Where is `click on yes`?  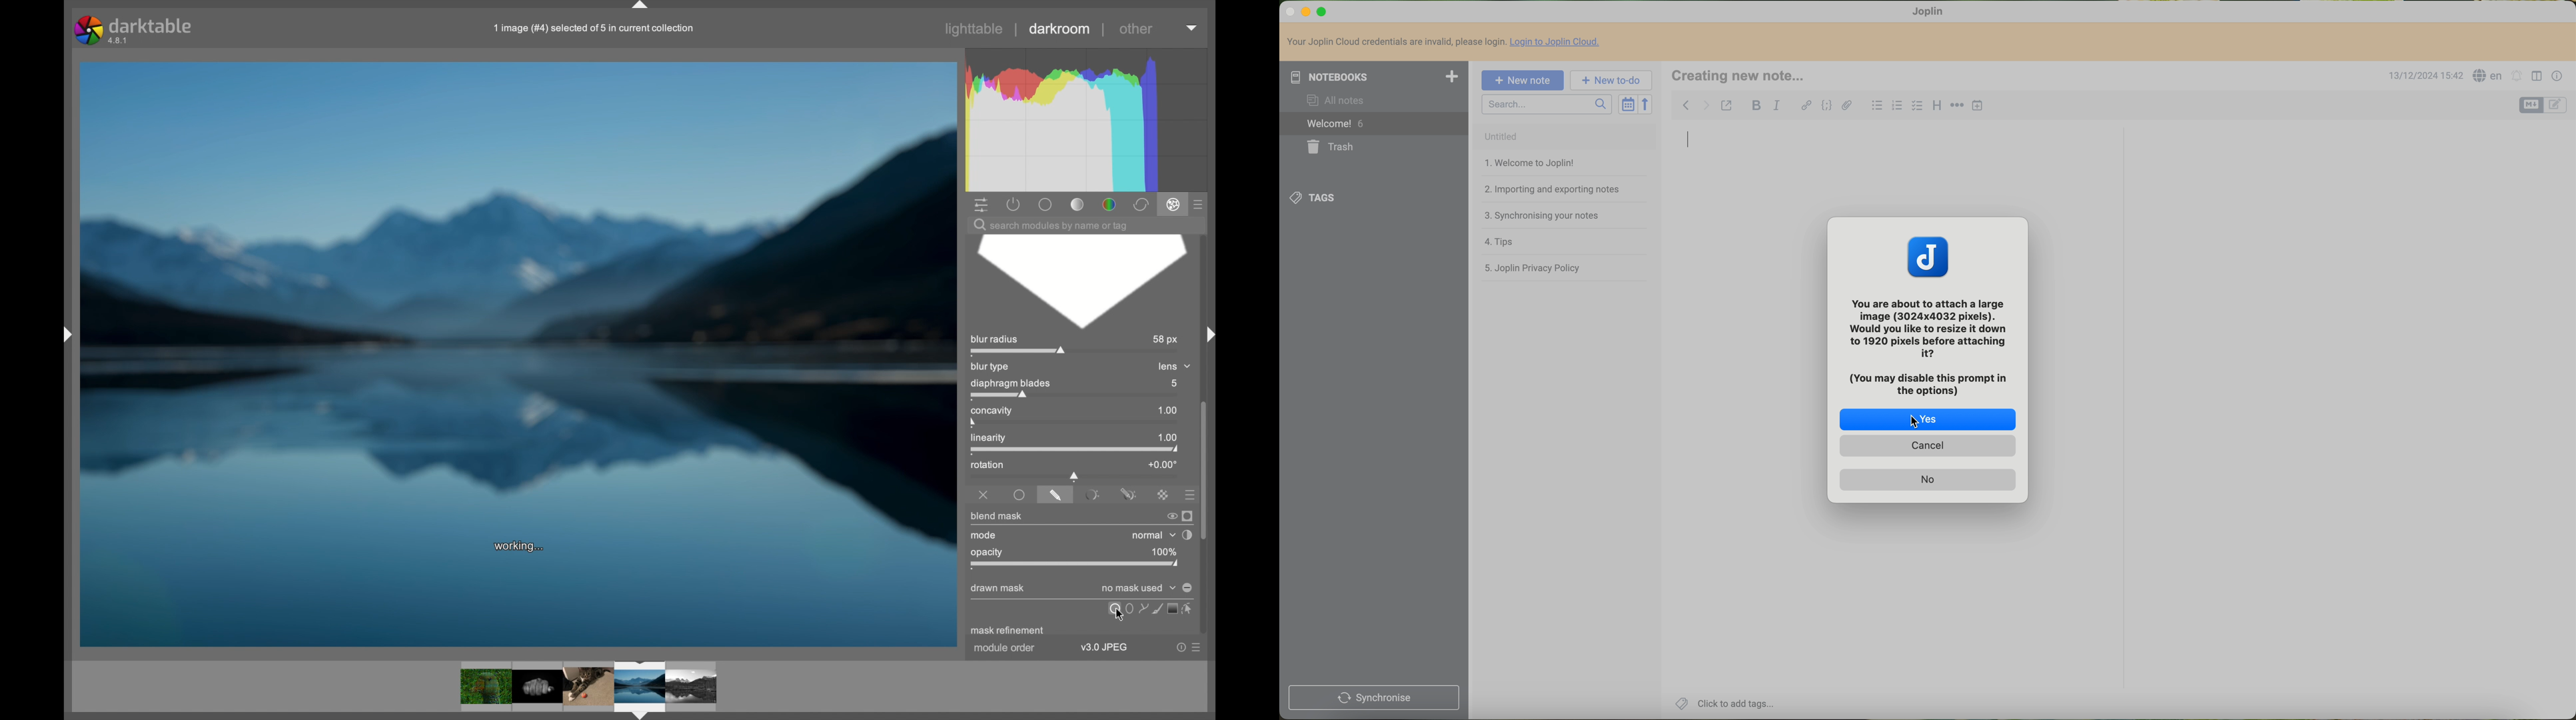
click on yes is located at coordinates (1927, 419).